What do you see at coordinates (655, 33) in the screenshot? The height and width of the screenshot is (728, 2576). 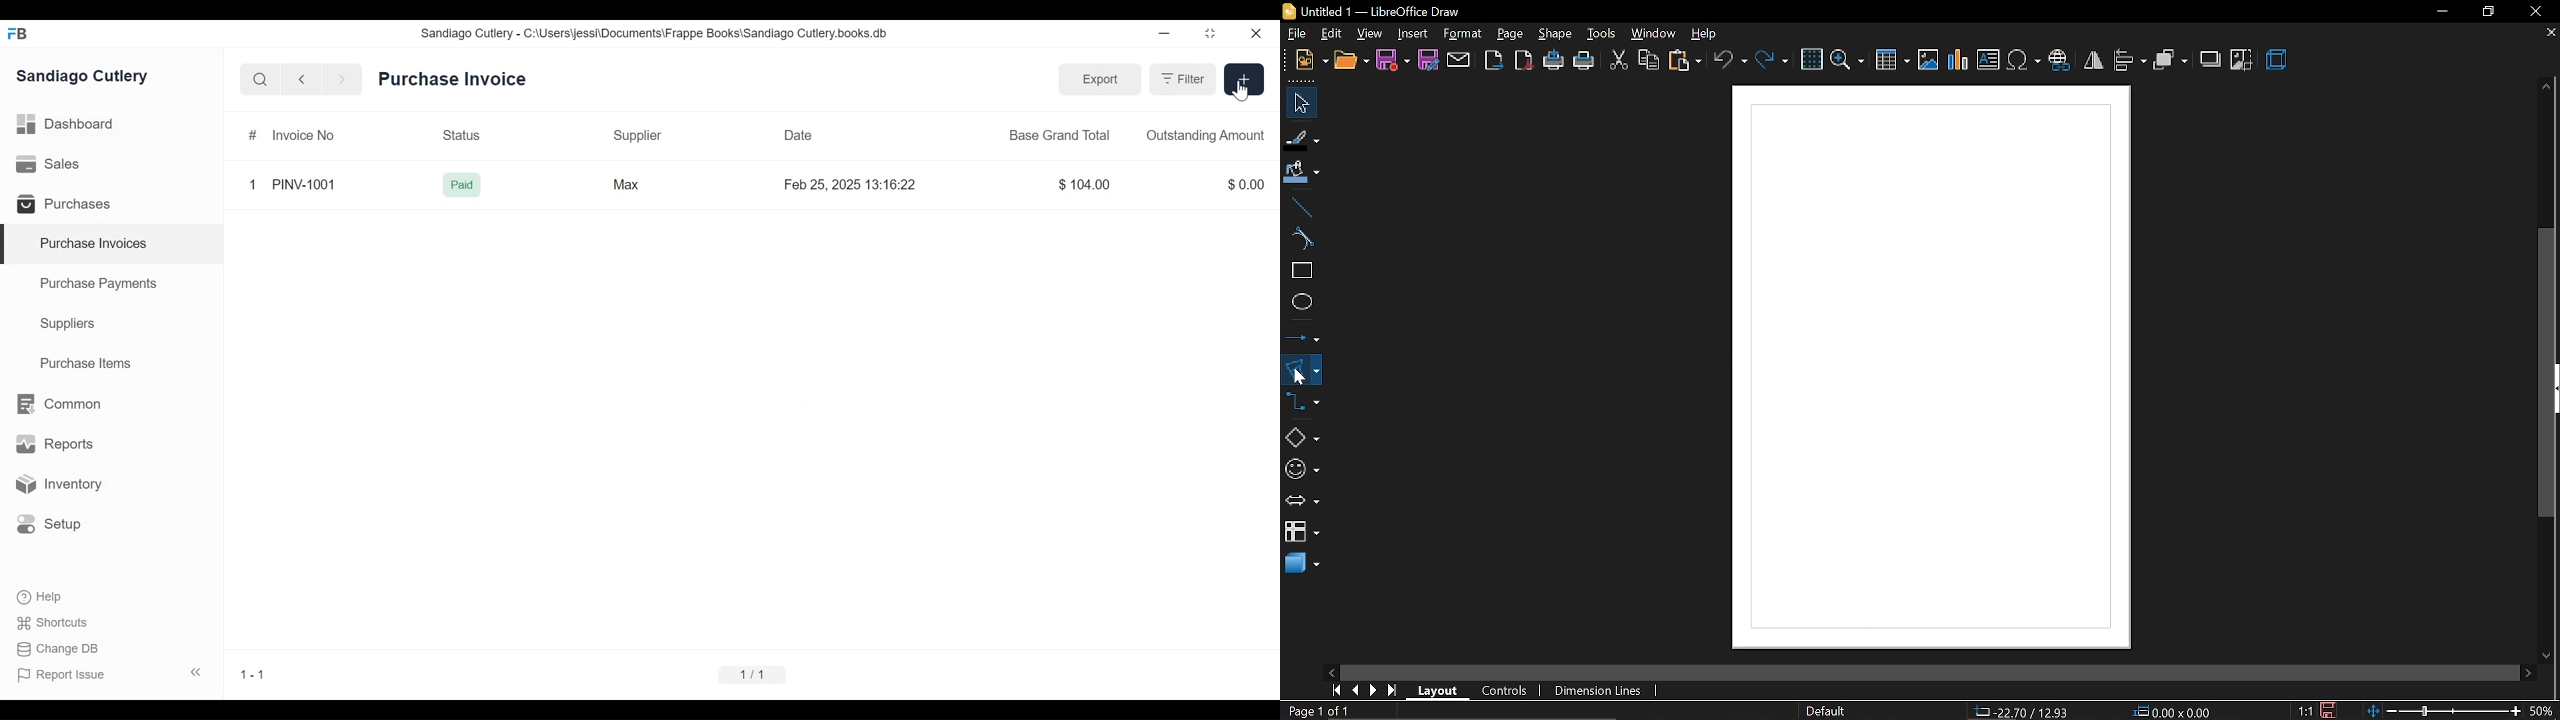 I see `Sandiago Cutlery - C:\Users\jessi\Documents\Frappe Books\Sandiago Cutlery.books.db` at bounding box center [655, 33].